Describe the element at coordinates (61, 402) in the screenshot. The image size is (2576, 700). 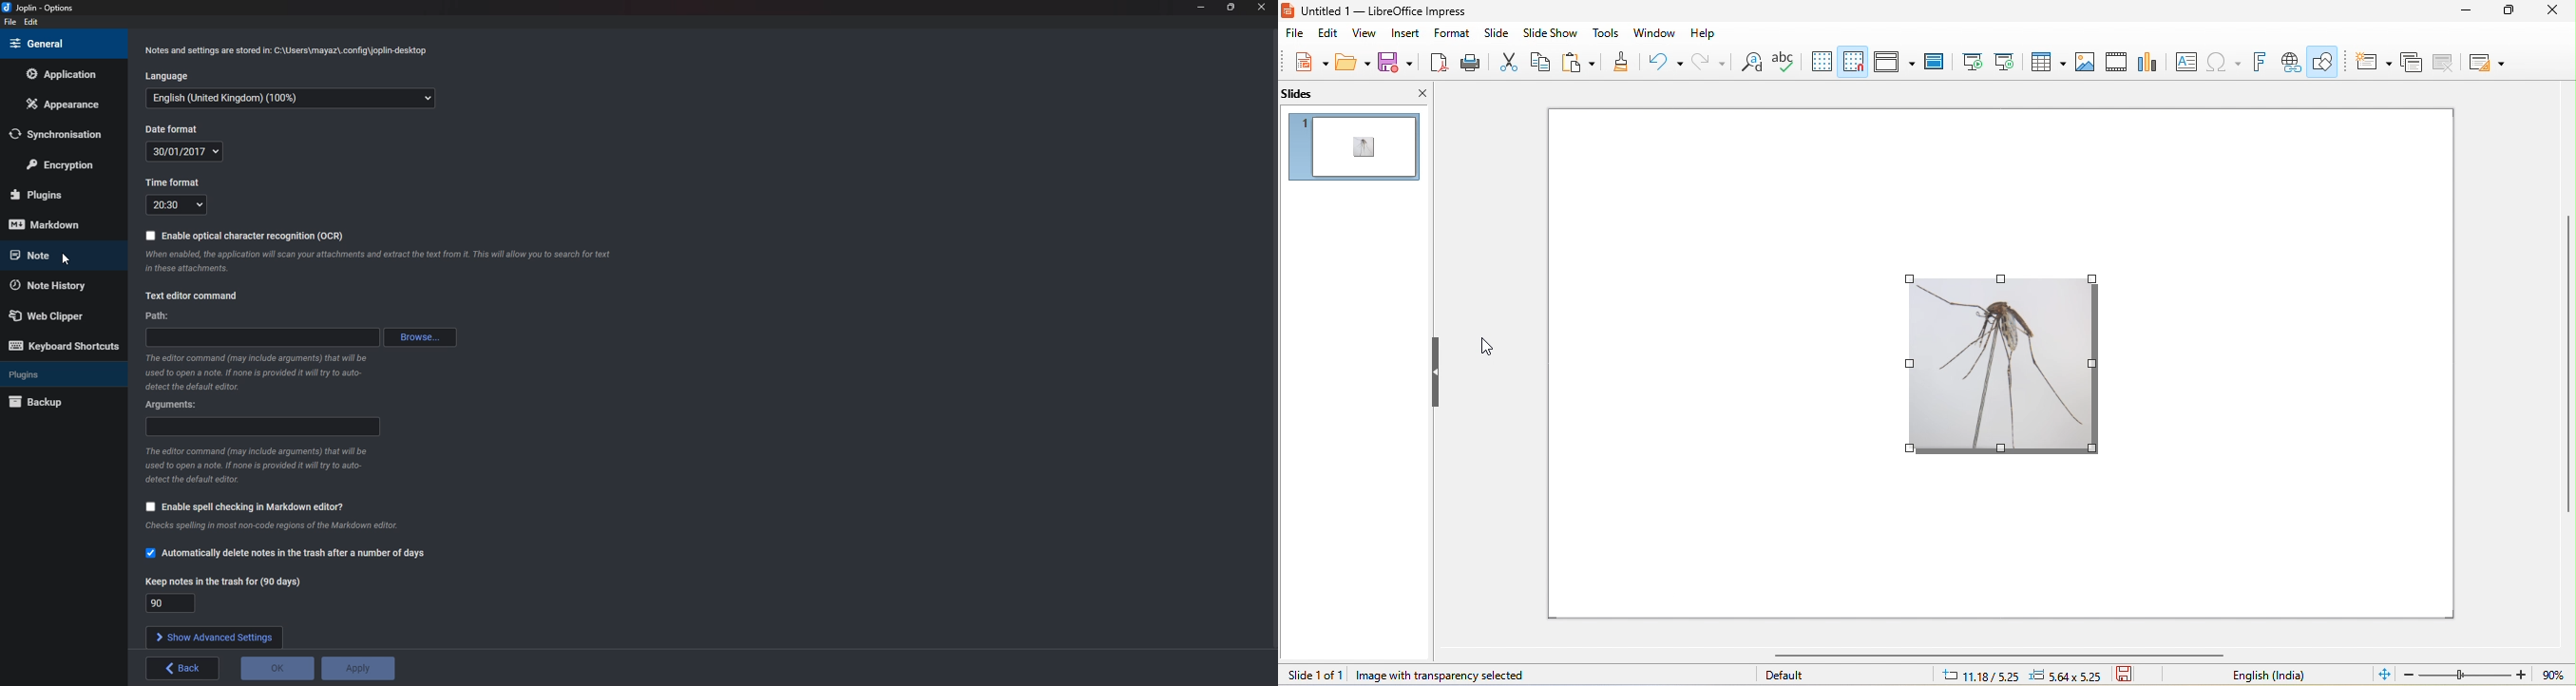
I see `Back up` at that location.